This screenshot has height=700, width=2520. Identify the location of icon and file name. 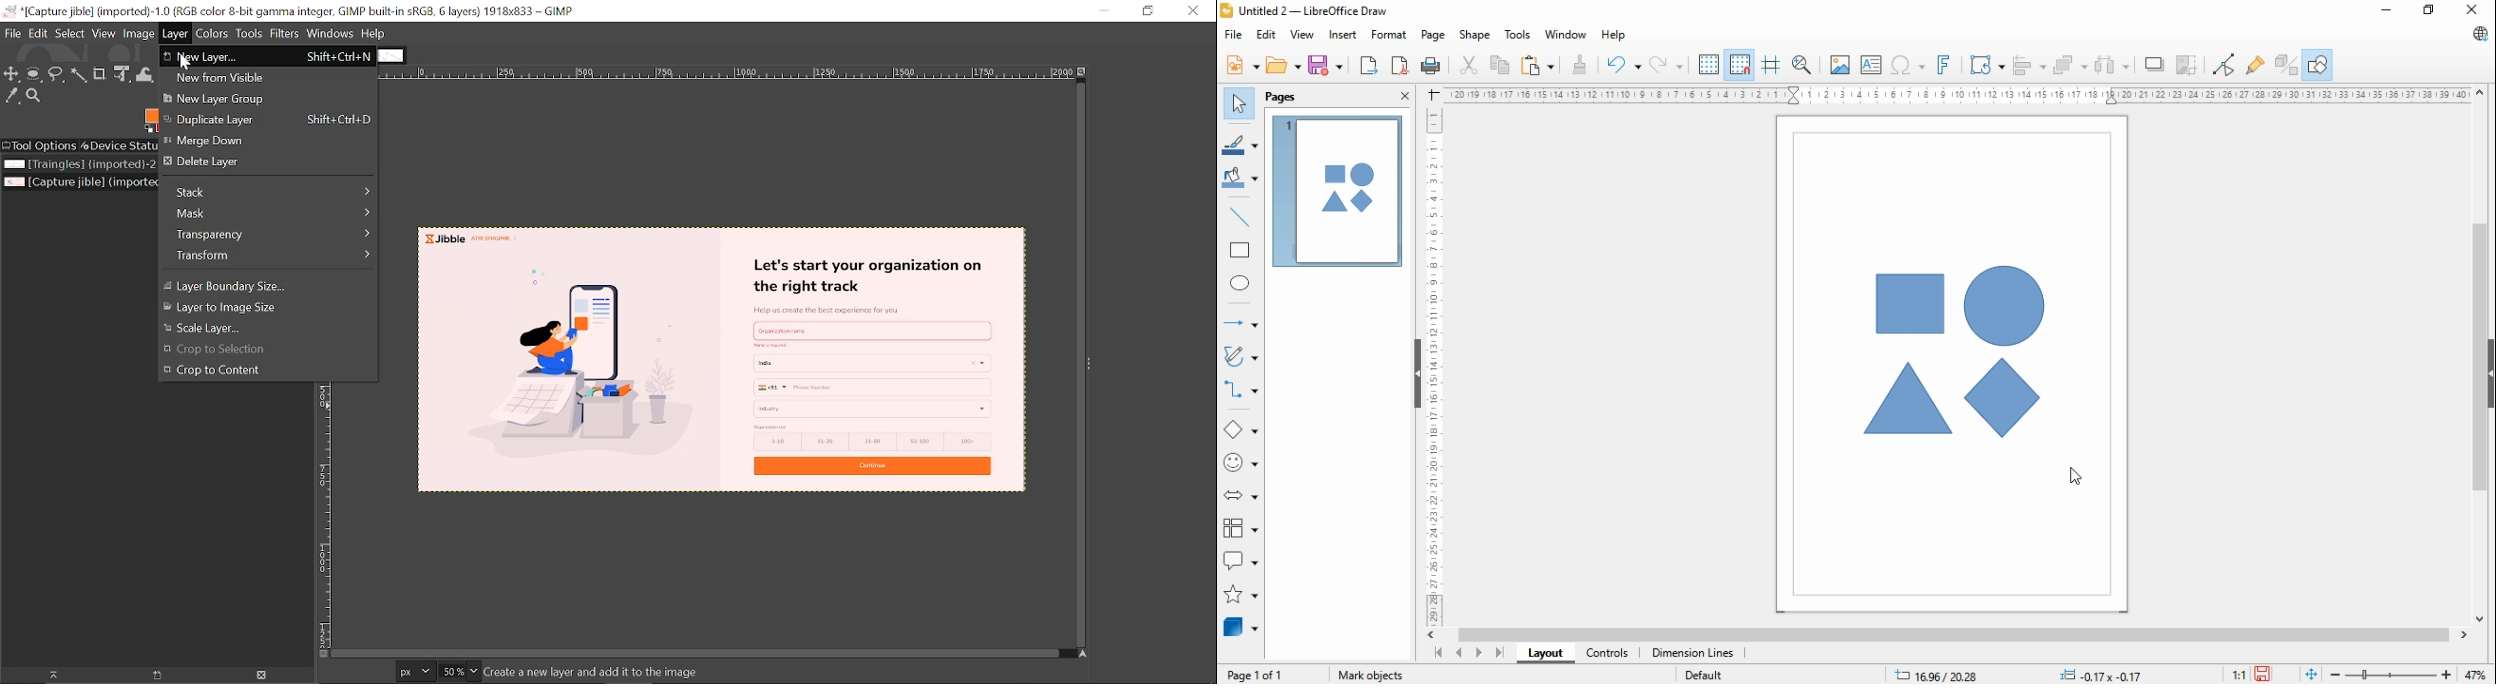
(1306, 10).